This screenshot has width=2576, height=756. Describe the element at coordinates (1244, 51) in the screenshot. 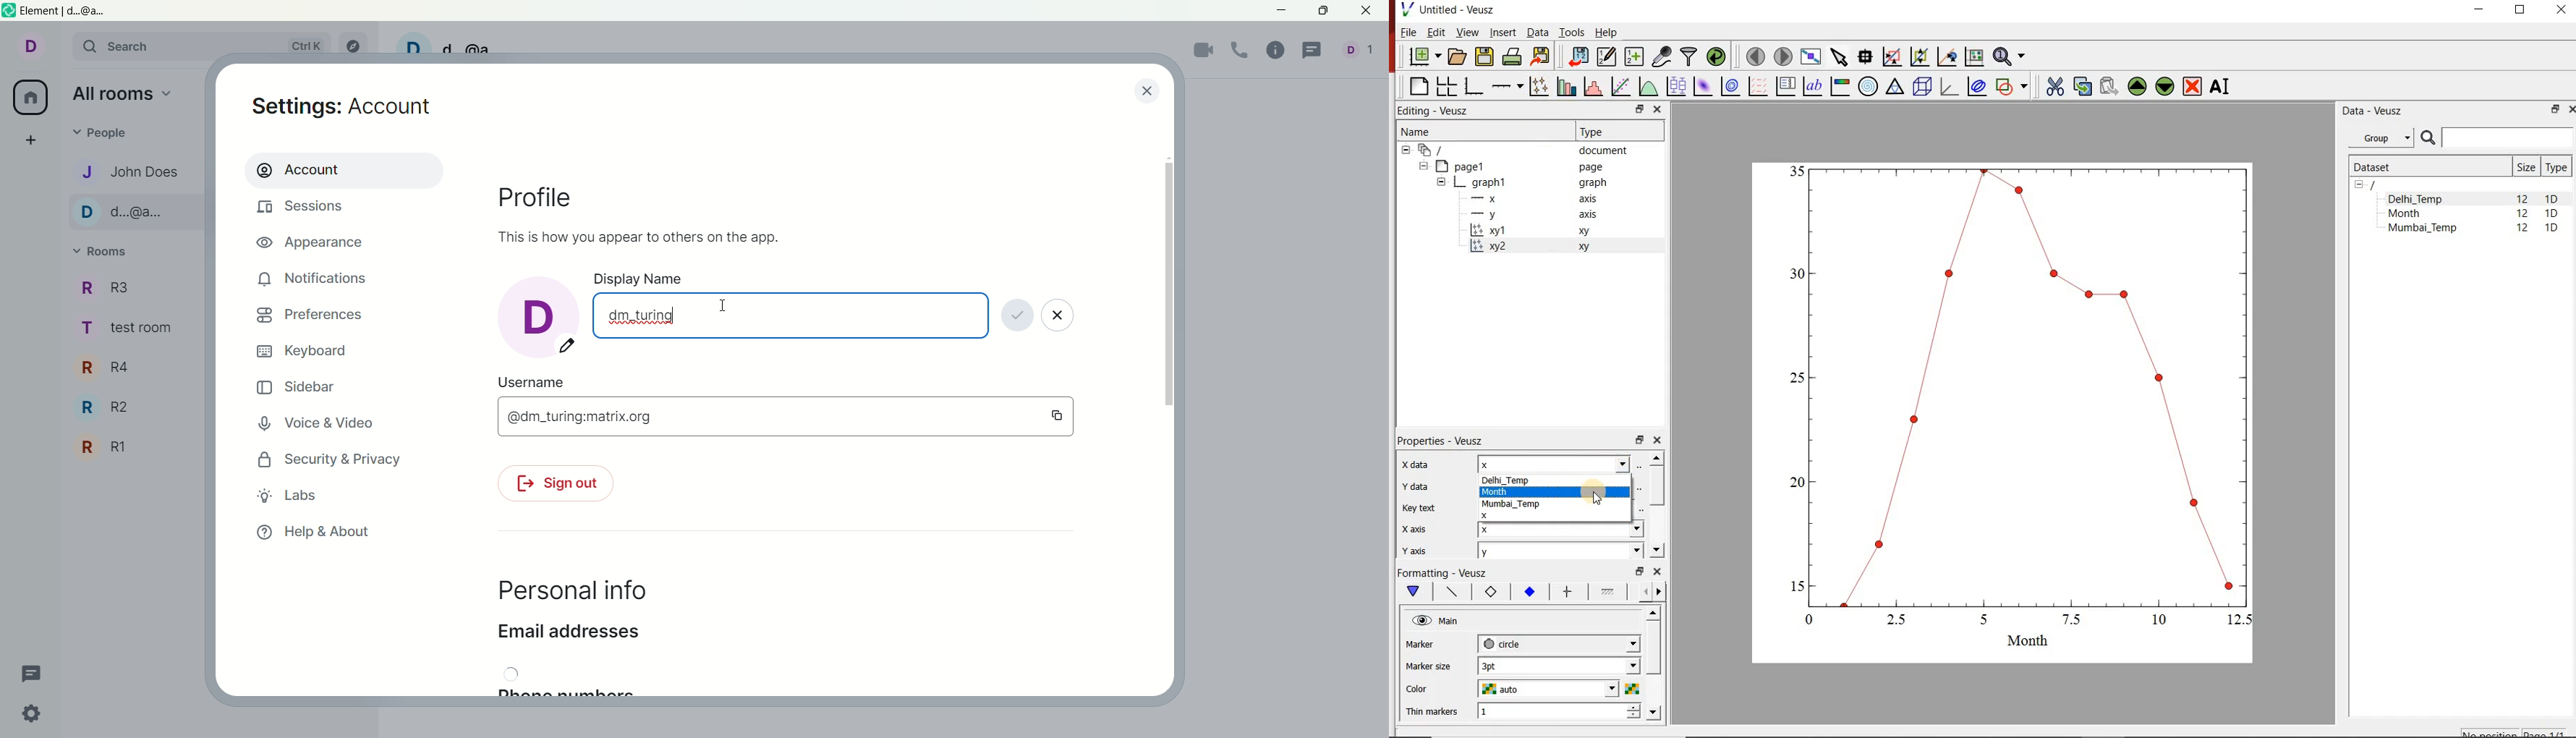

I see `voice call` at that location.